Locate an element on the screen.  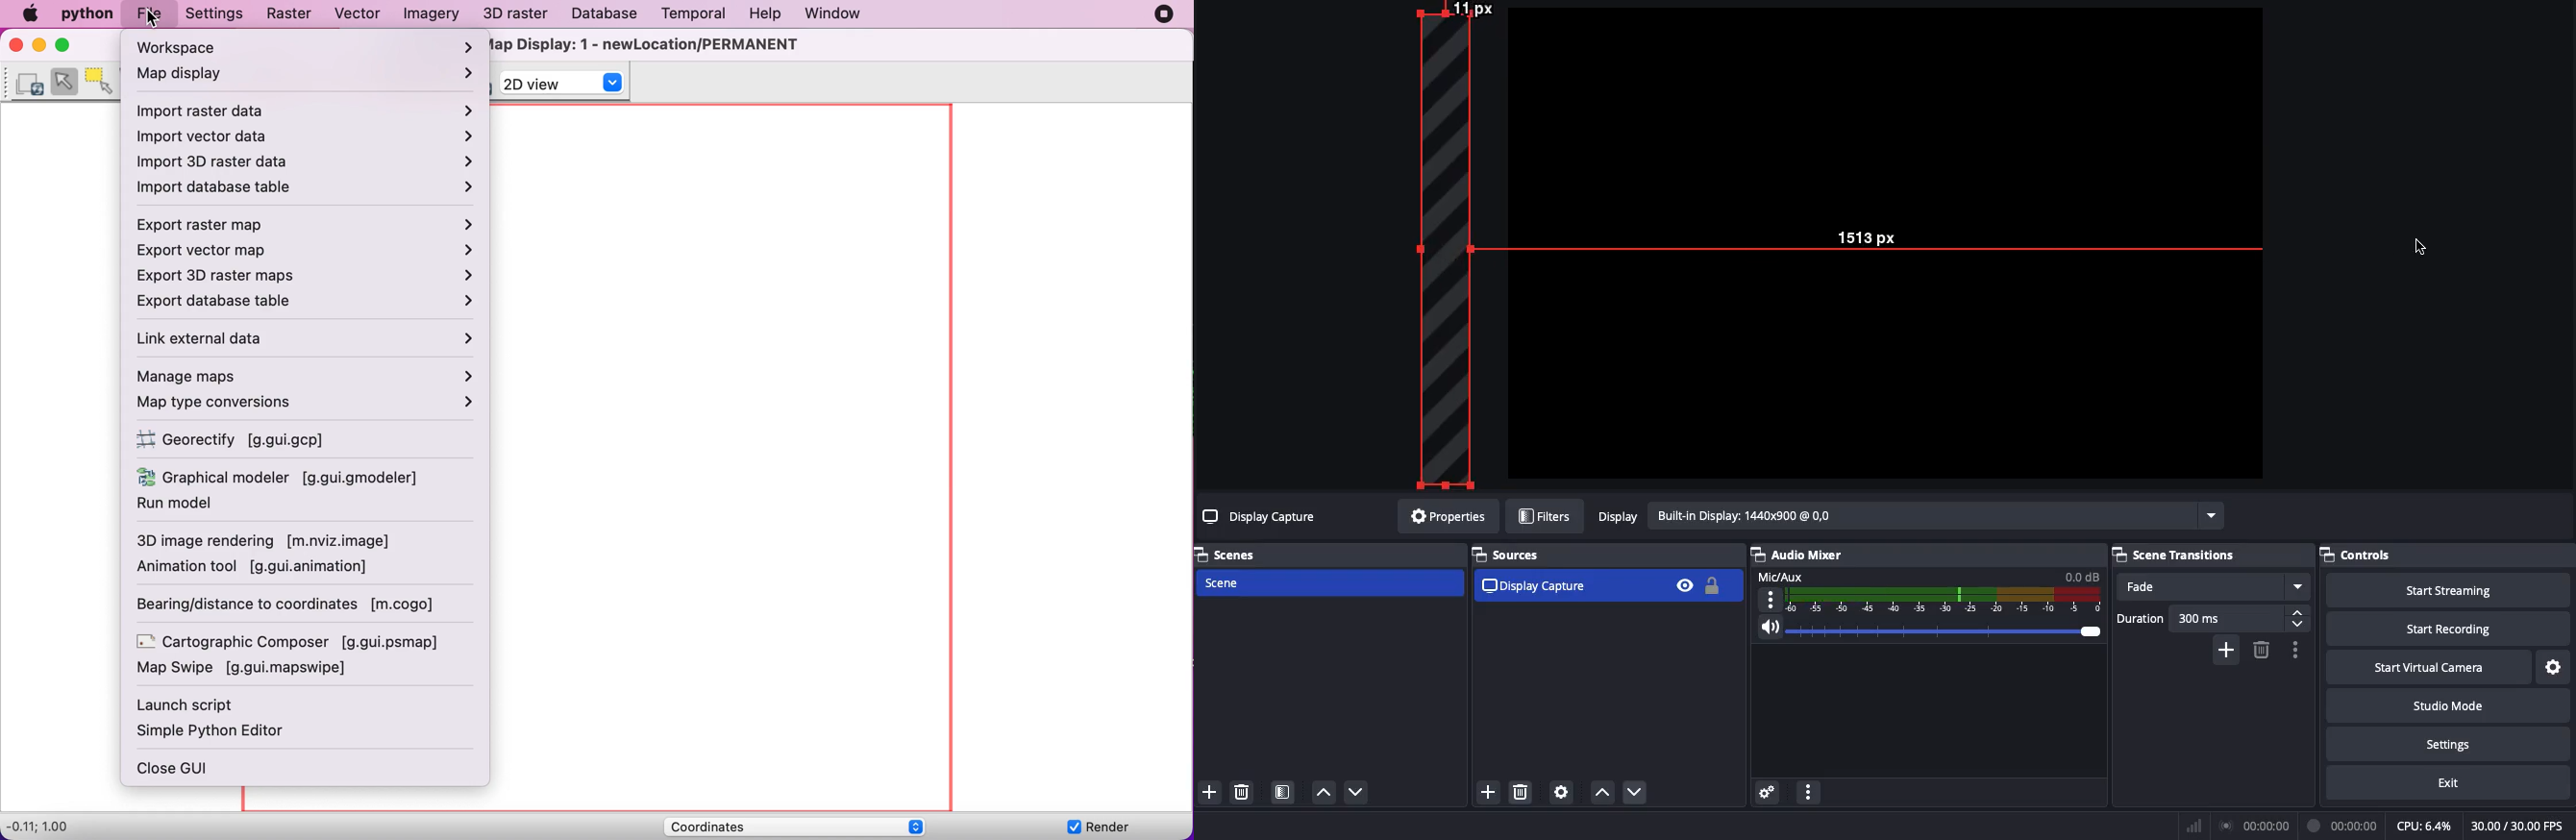
Sources is located at coordinates (1513, 555).